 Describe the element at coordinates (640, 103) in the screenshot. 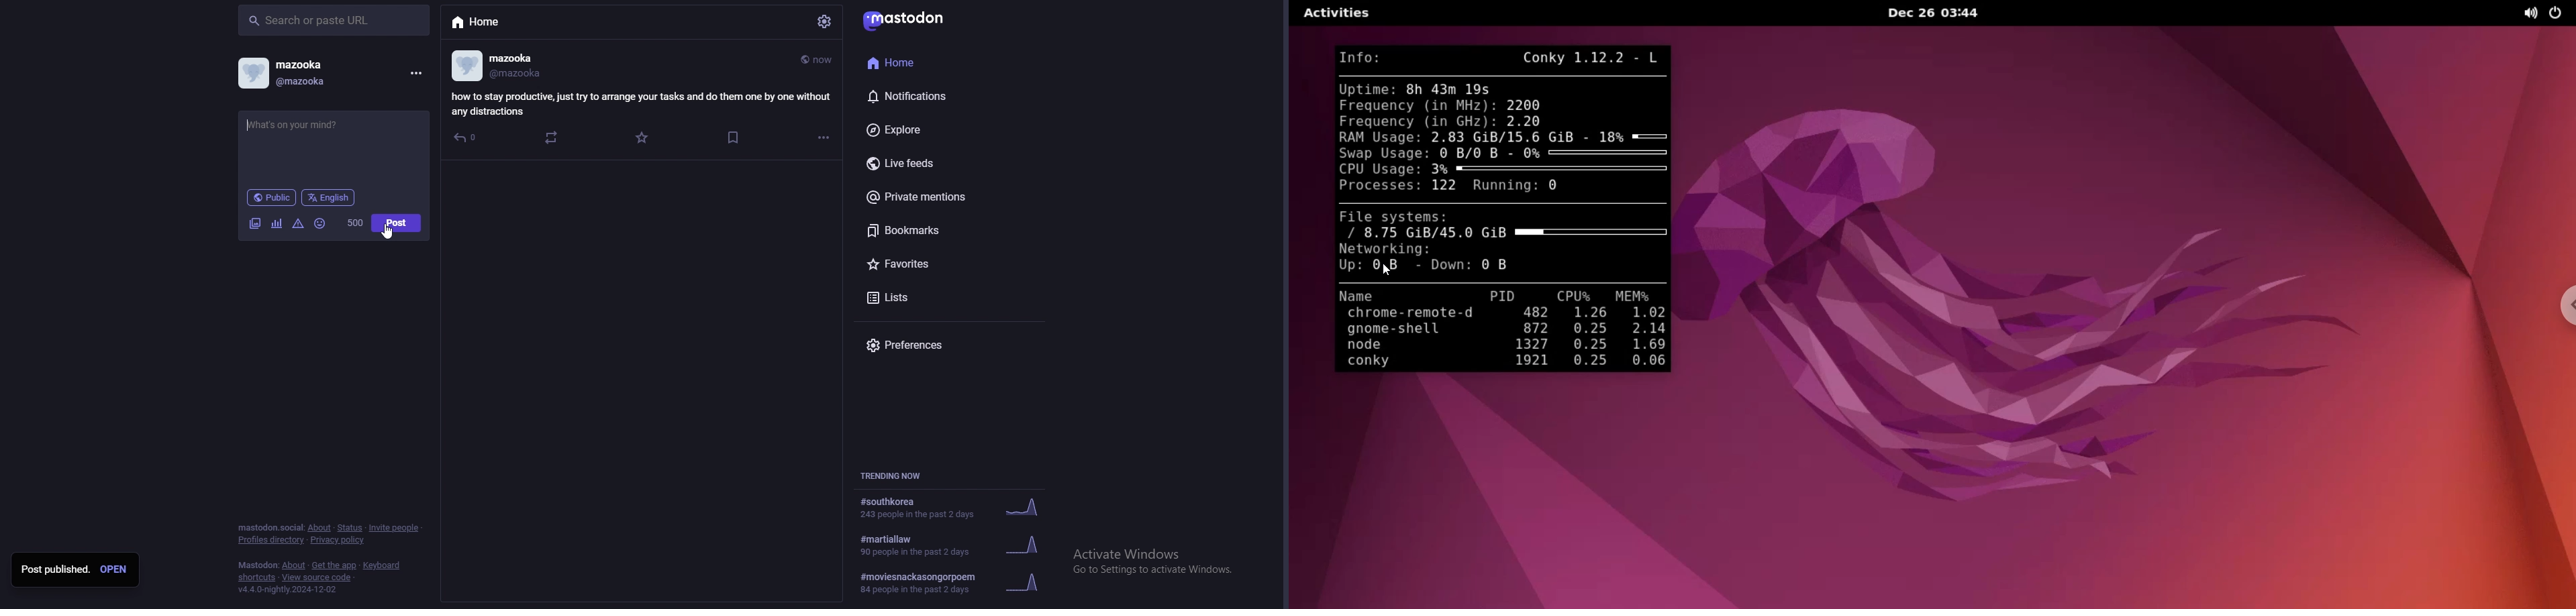

I see `productivity status` at that location.